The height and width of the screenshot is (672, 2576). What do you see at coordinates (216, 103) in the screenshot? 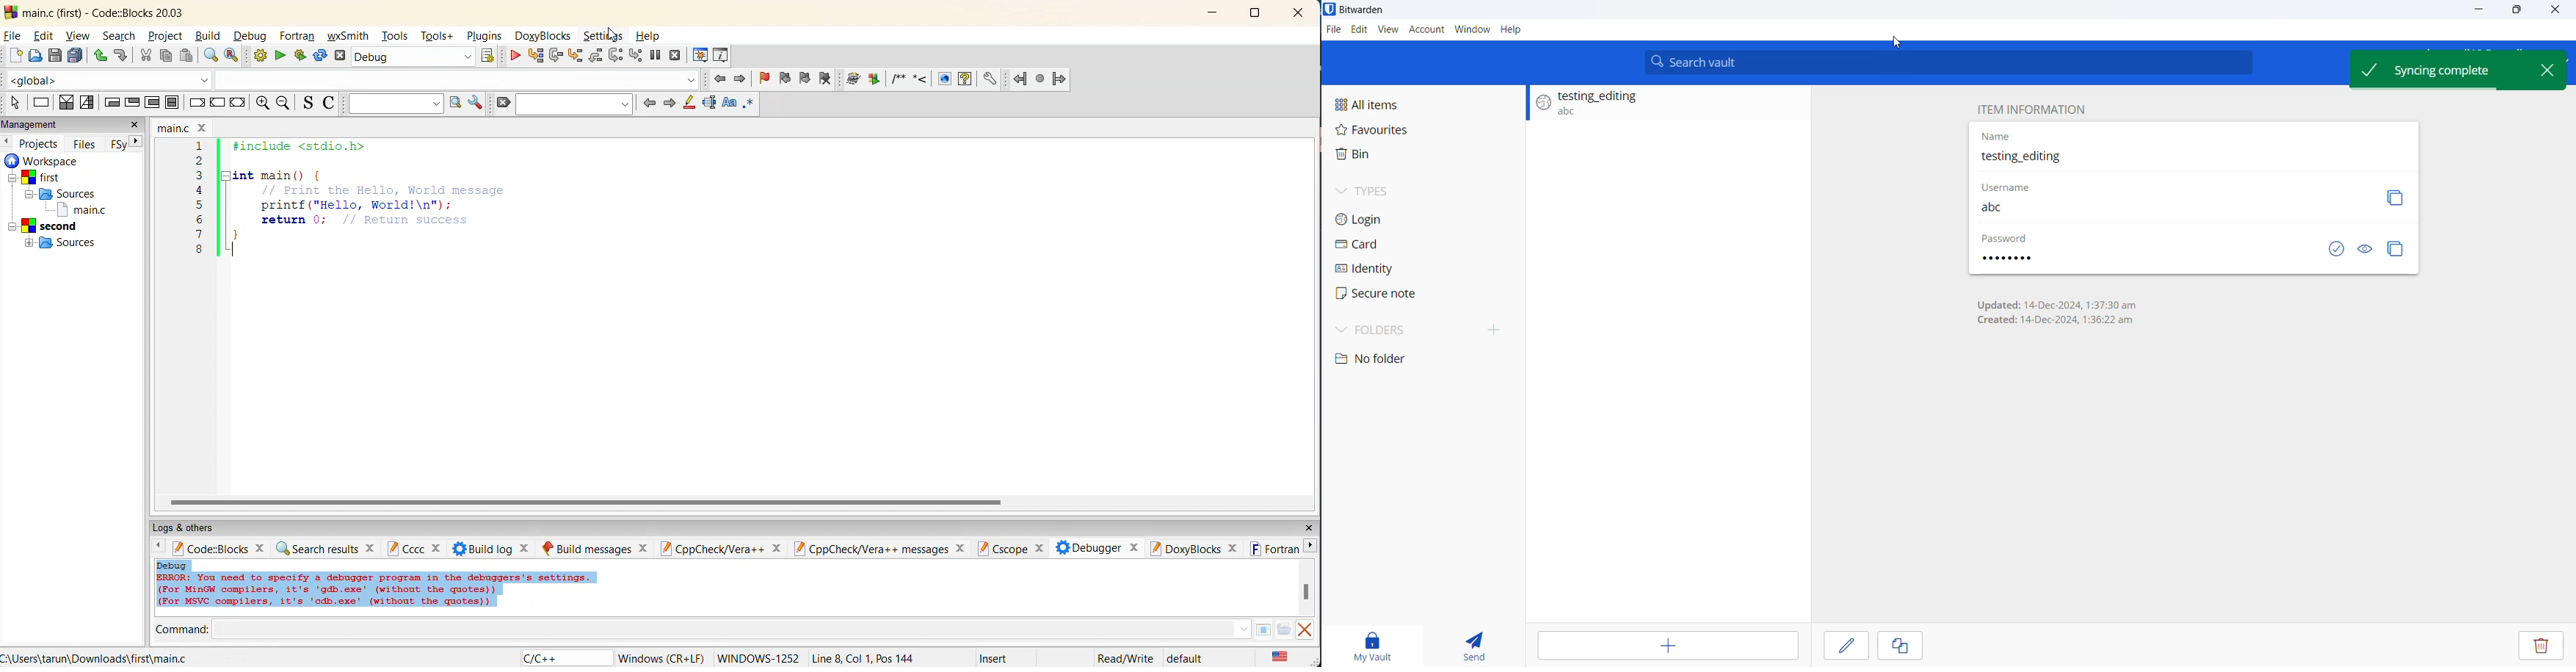
I see `continue instruction` at bounding box center [216, 103].